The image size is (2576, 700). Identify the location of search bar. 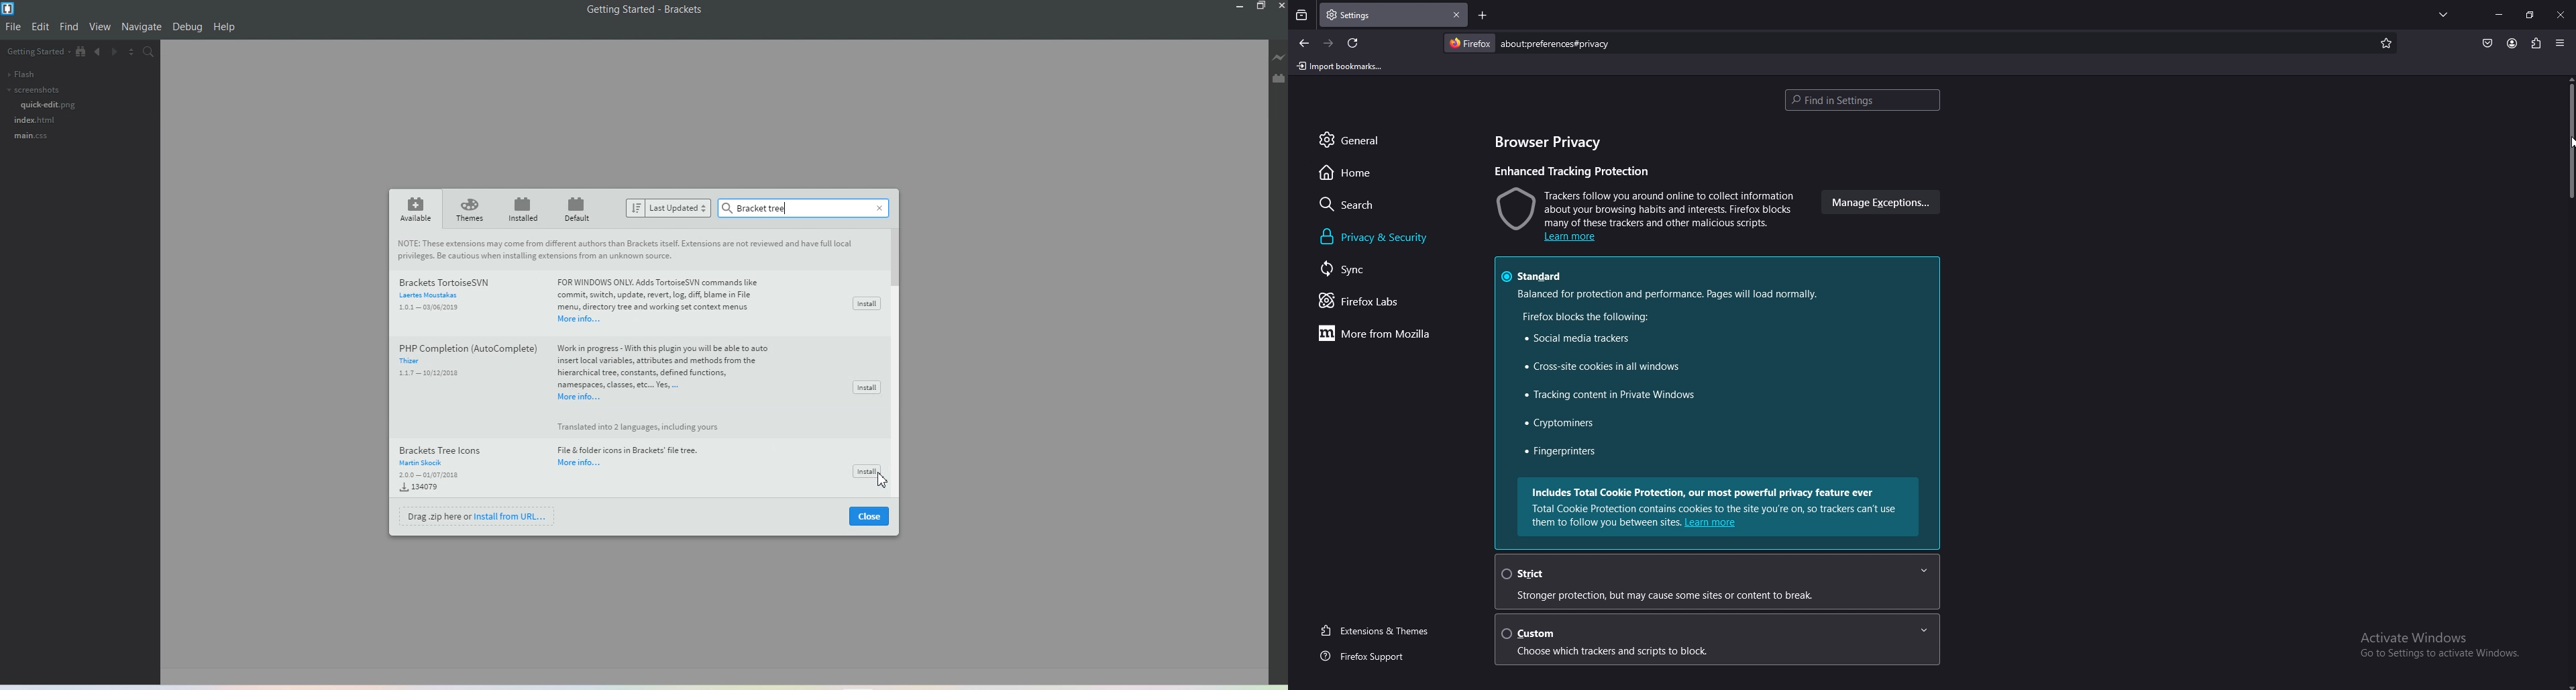
(1559, 44).